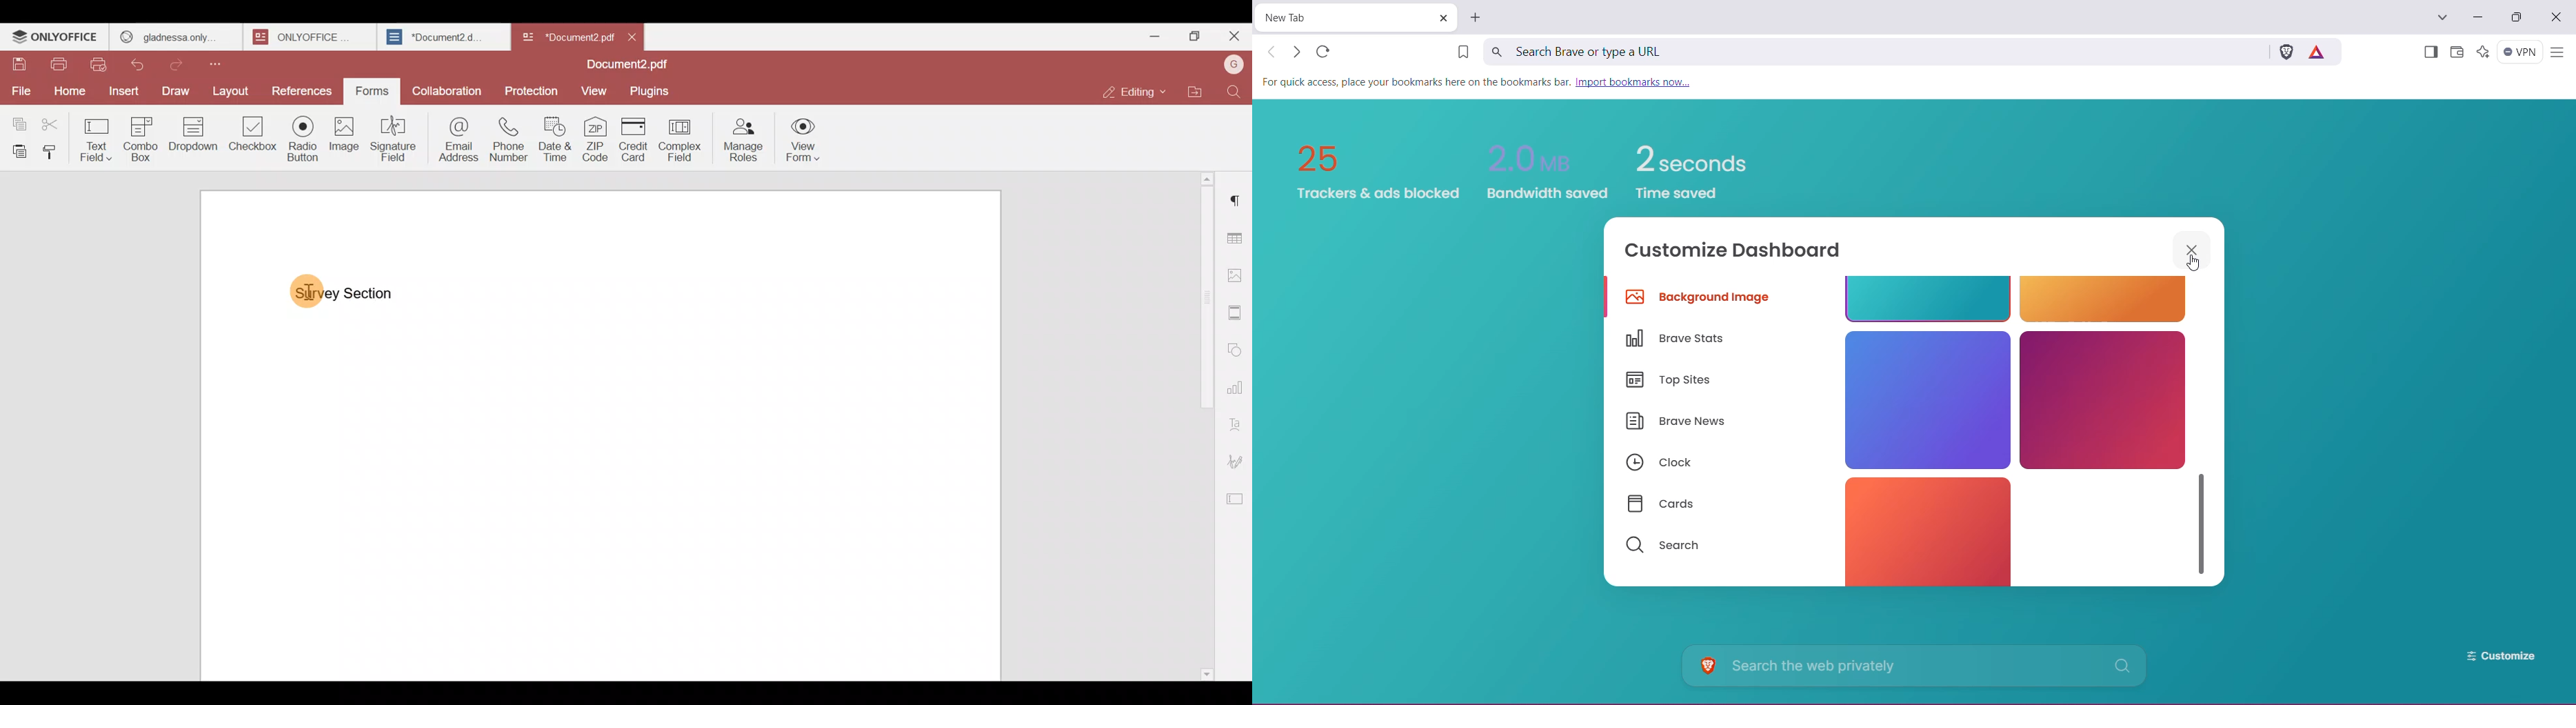  I want to click on Signature settings, so click(1237, 462).